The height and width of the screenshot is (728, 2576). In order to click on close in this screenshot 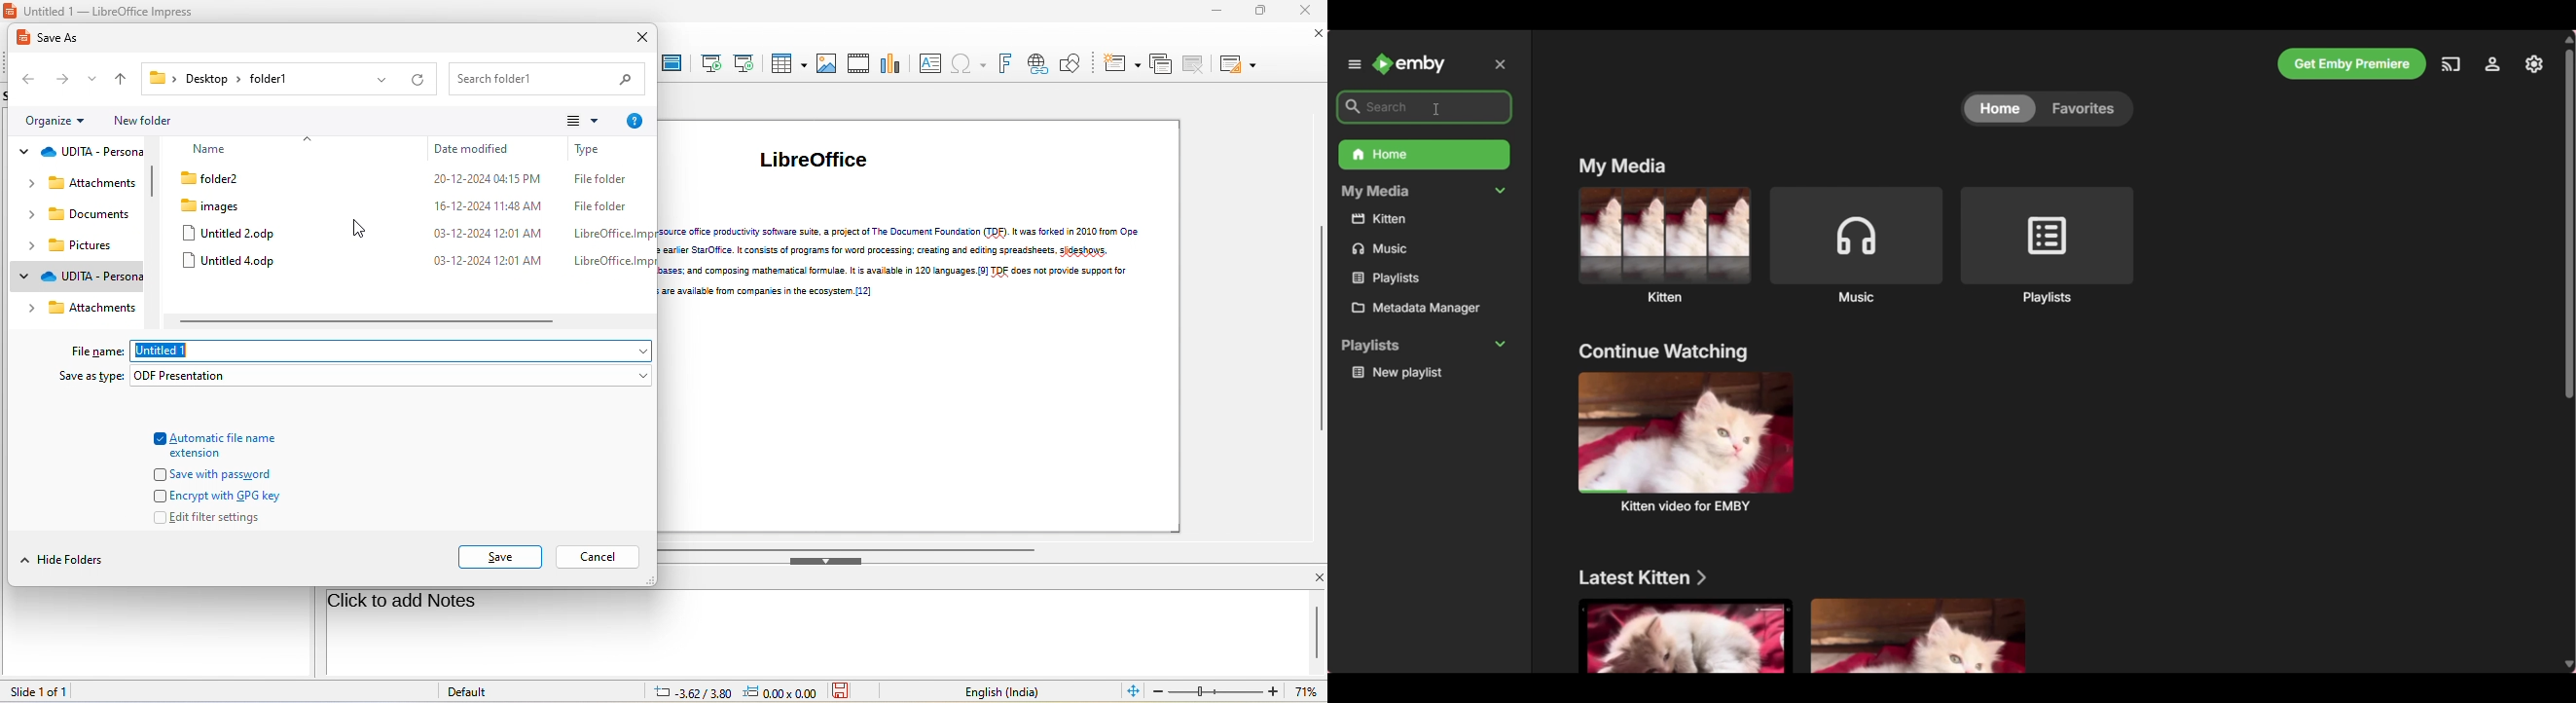, I will do `click(638, 39)`.